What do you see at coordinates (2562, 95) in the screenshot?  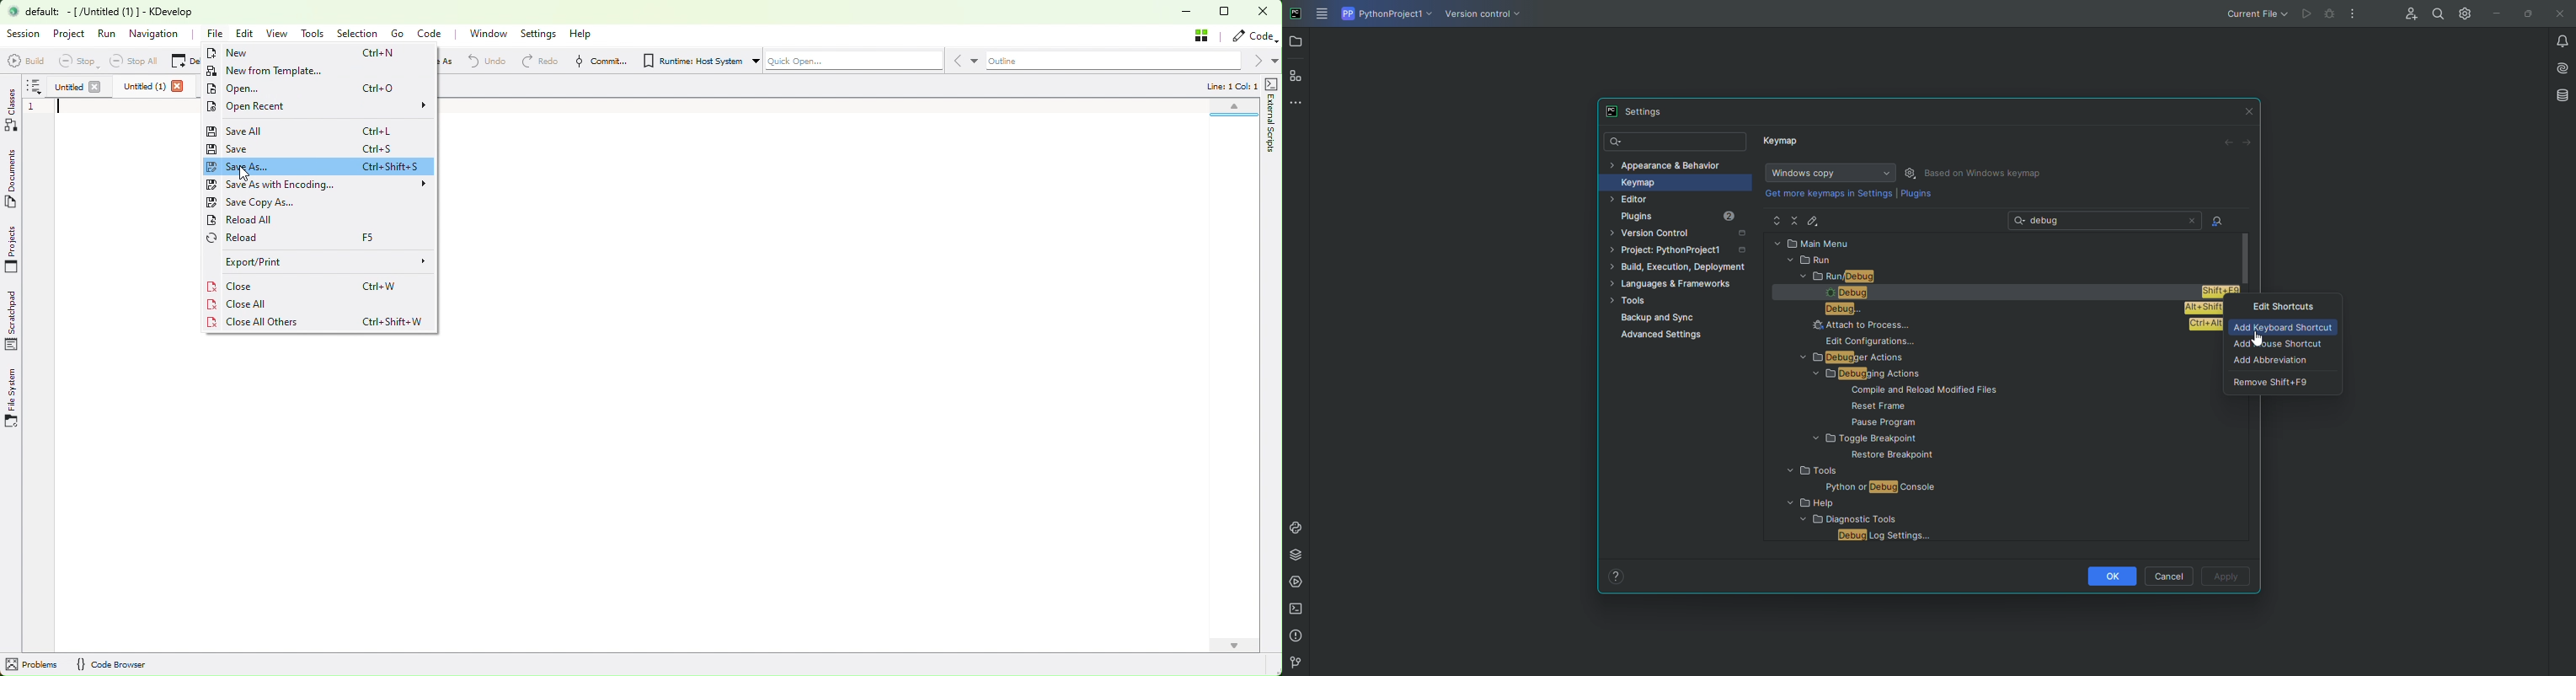 I see `Database` at bounding box center [2562, 95].